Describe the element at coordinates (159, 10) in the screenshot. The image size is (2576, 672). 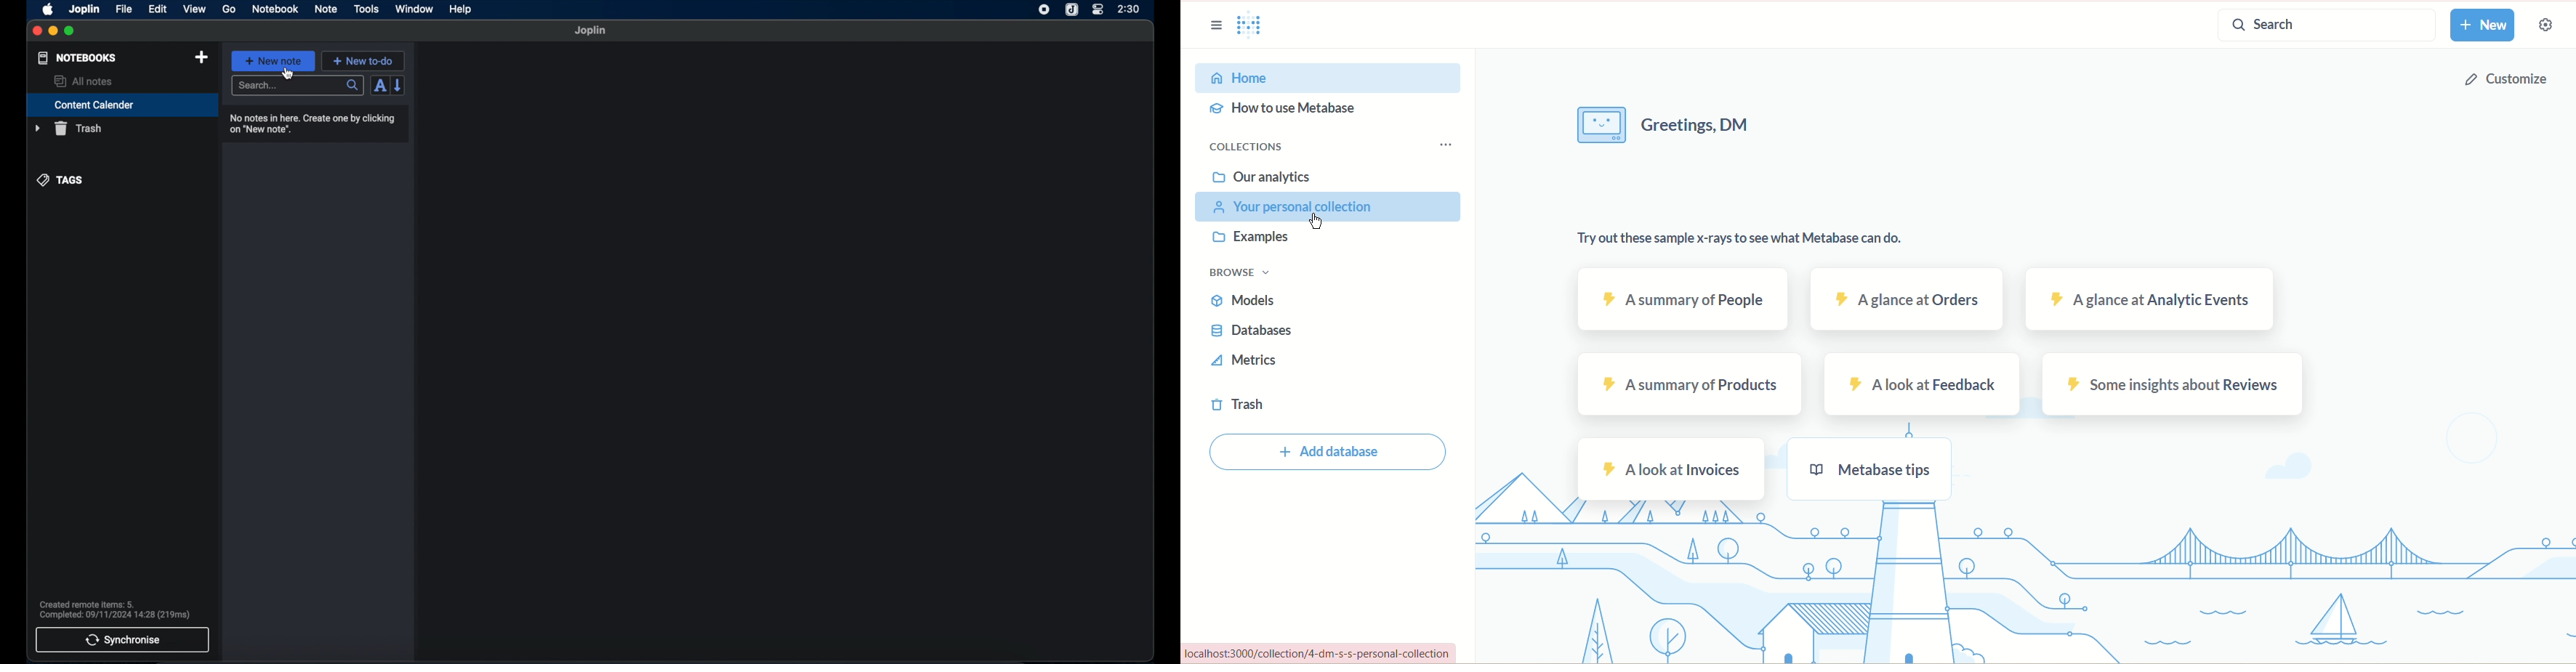
I see `edit` at that location.